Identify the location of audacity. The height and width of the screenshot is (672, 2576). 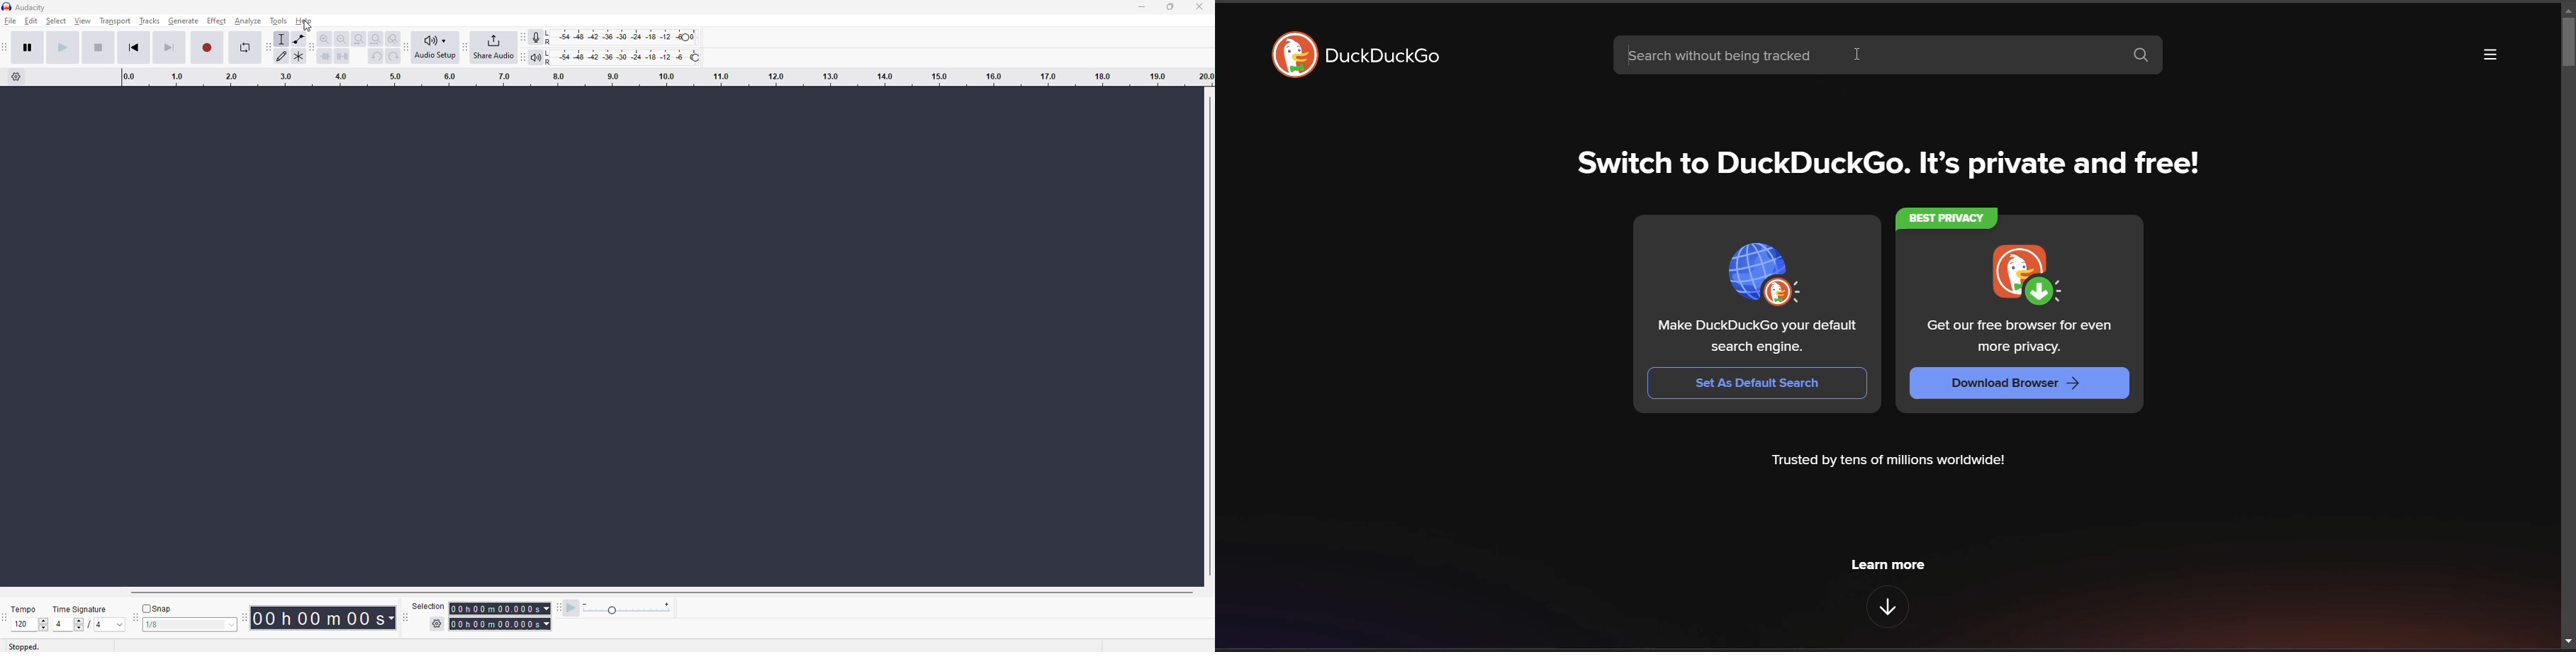
(25, 8).